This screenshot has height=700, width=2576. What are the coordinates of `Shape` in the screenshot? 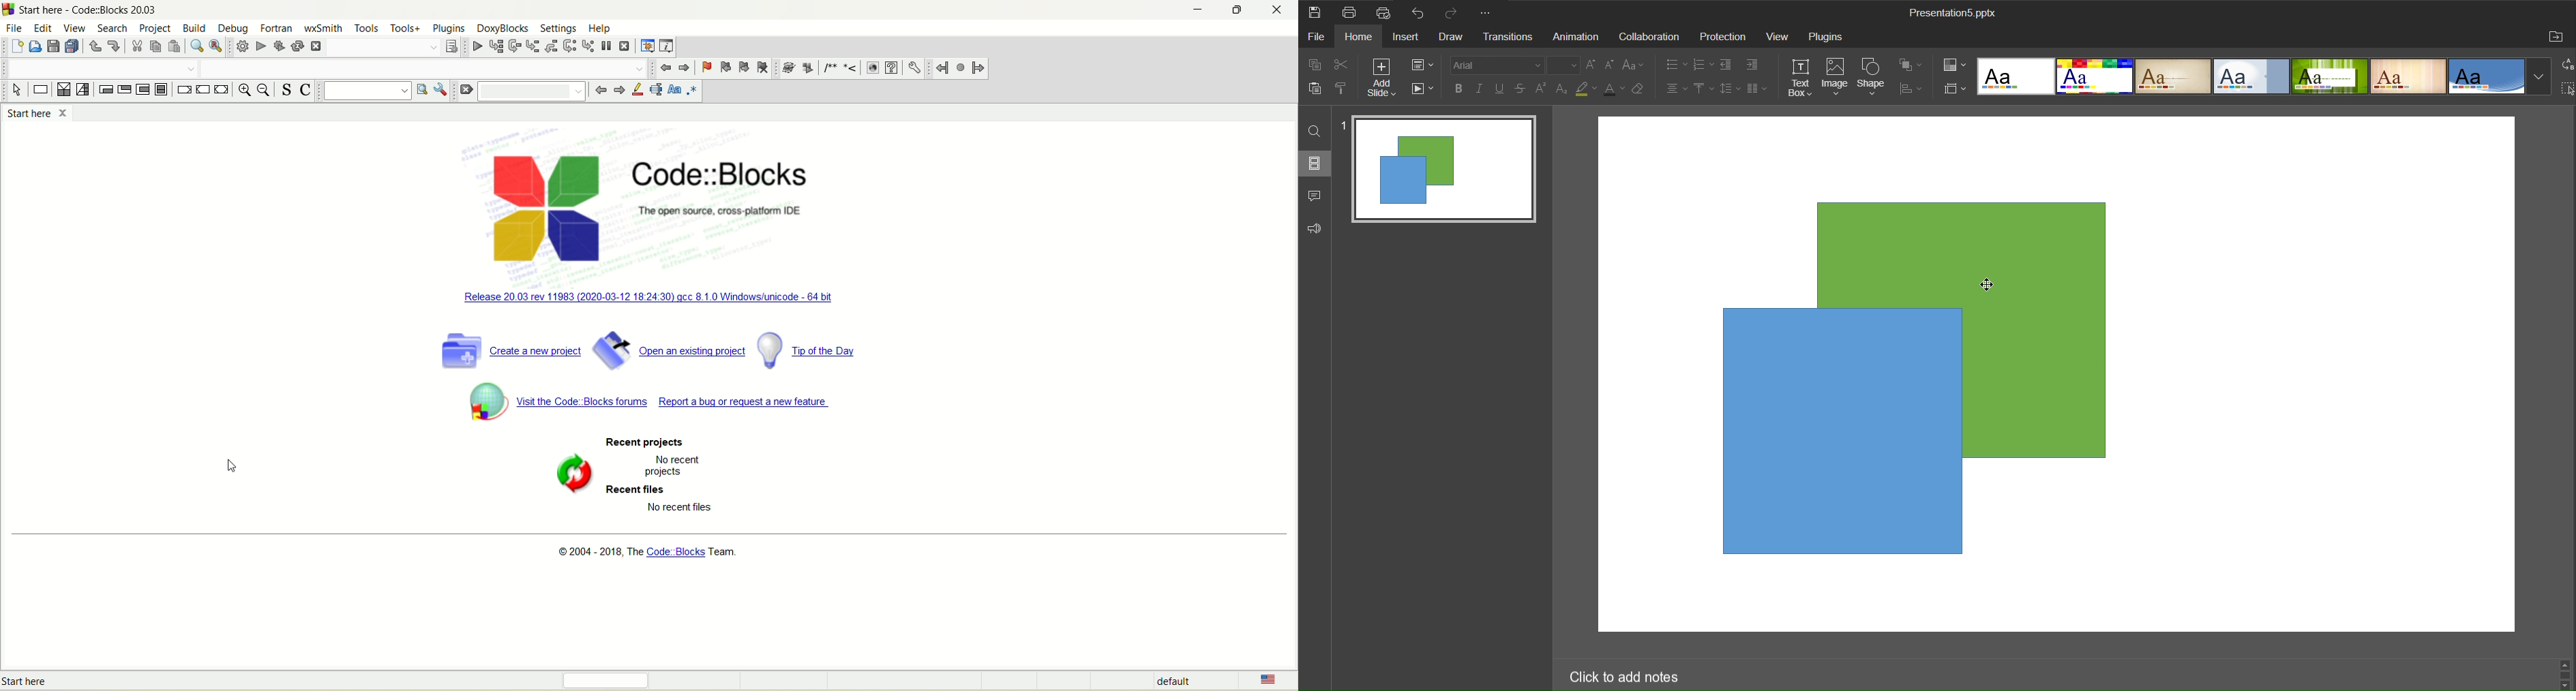 It's located at (1873, 76).